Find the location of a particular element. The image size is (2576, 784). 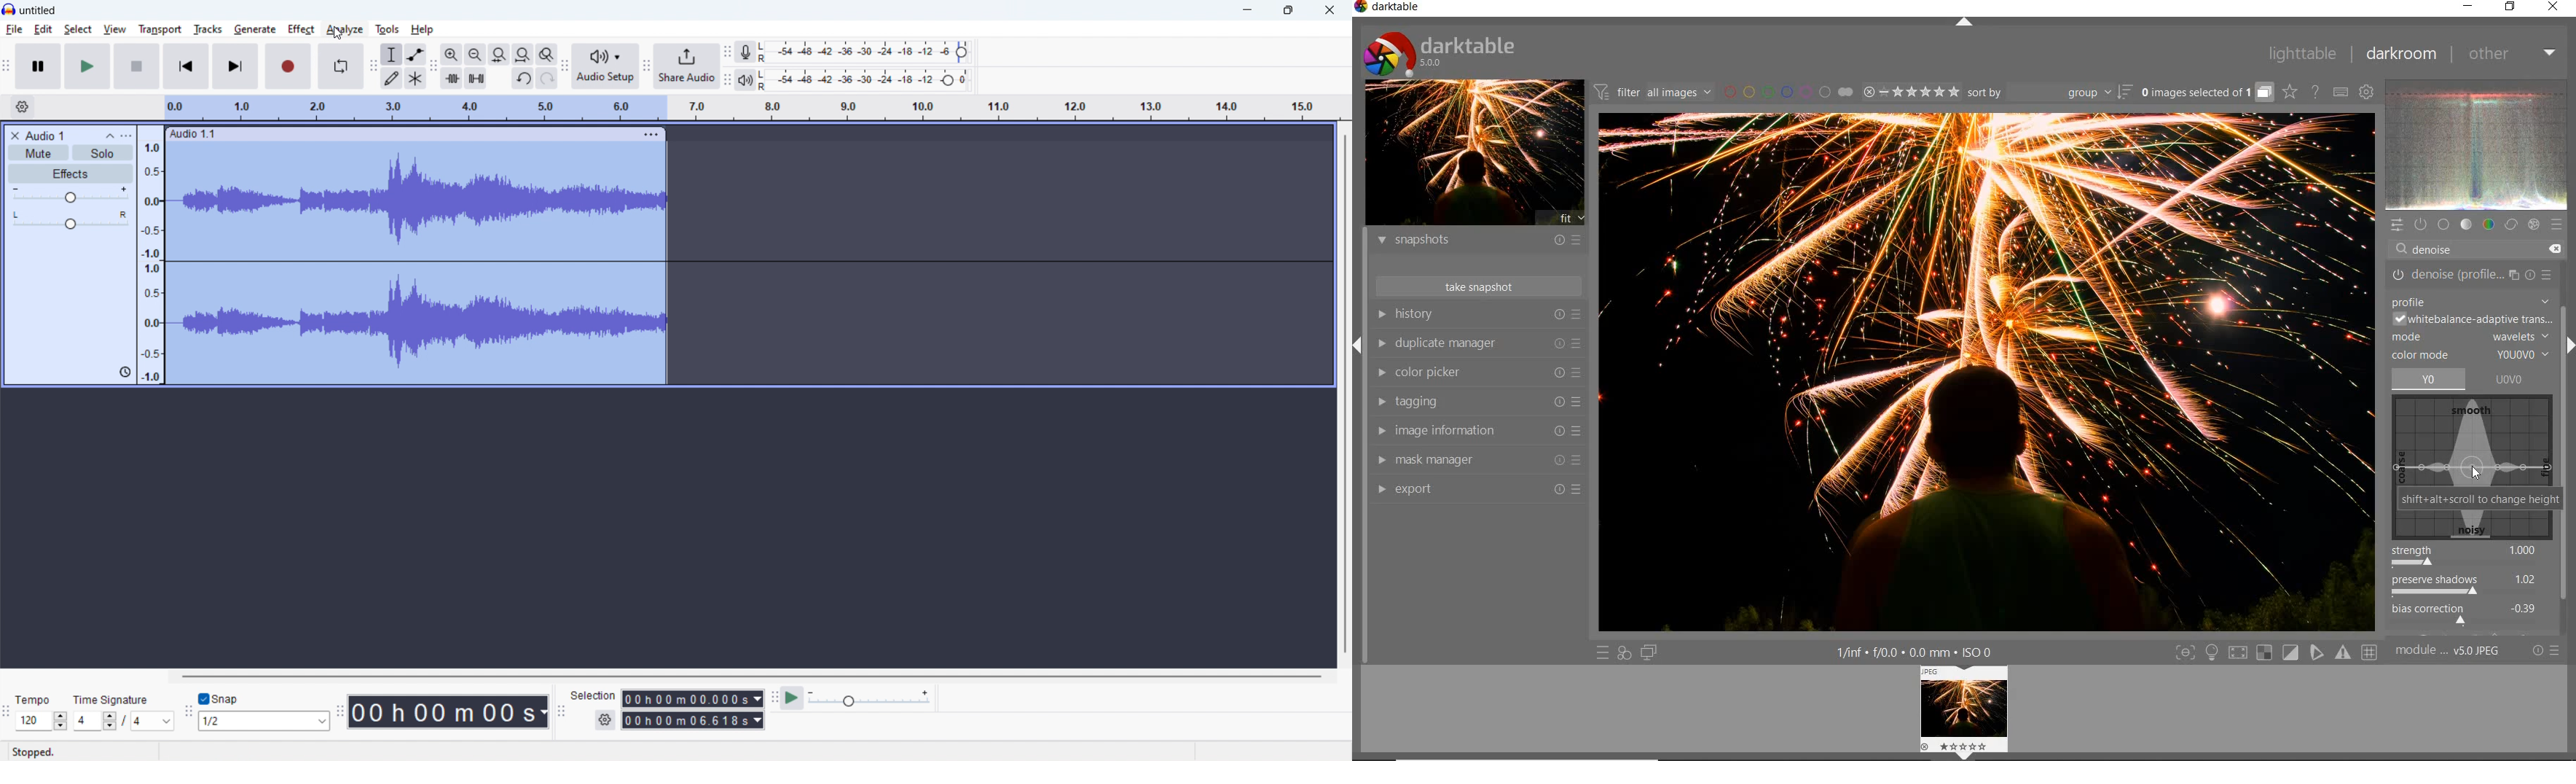

tagging is located at coordinates (1478, 403).